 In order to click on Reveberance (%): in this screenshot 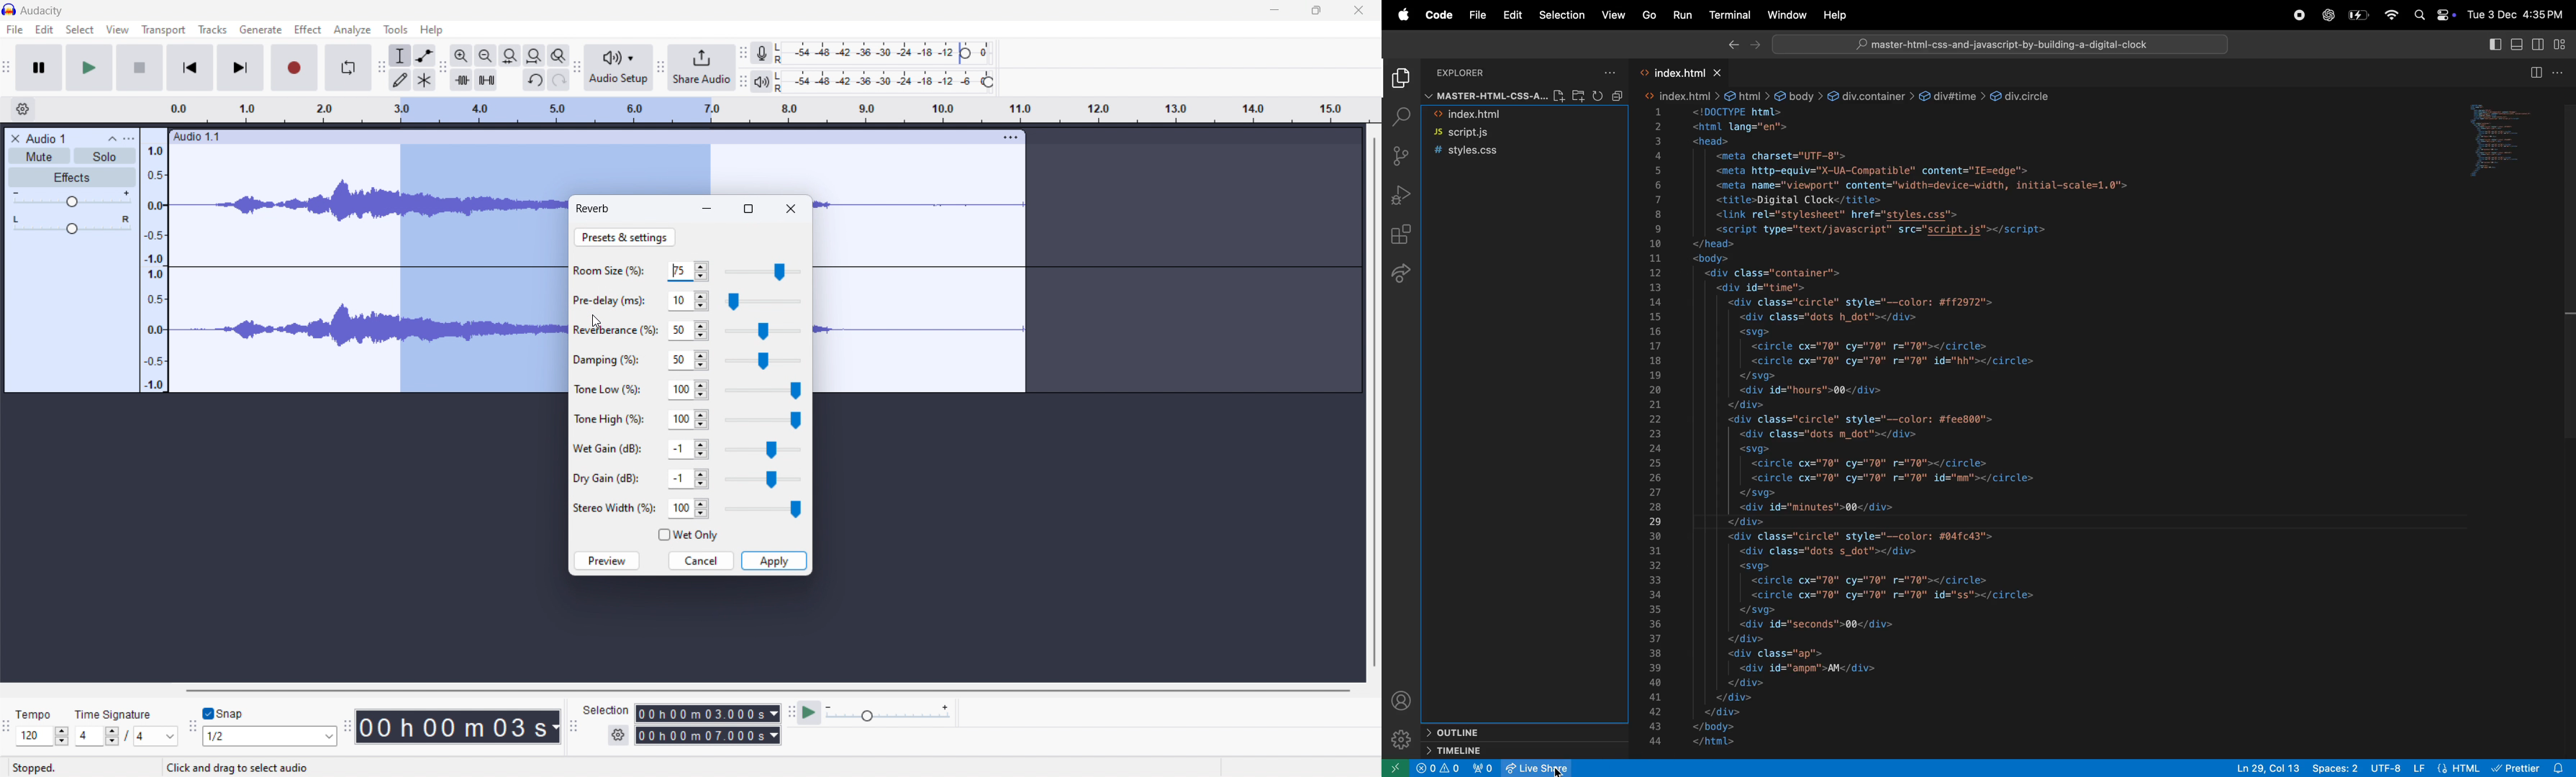, I will do `click(616, 330)`.